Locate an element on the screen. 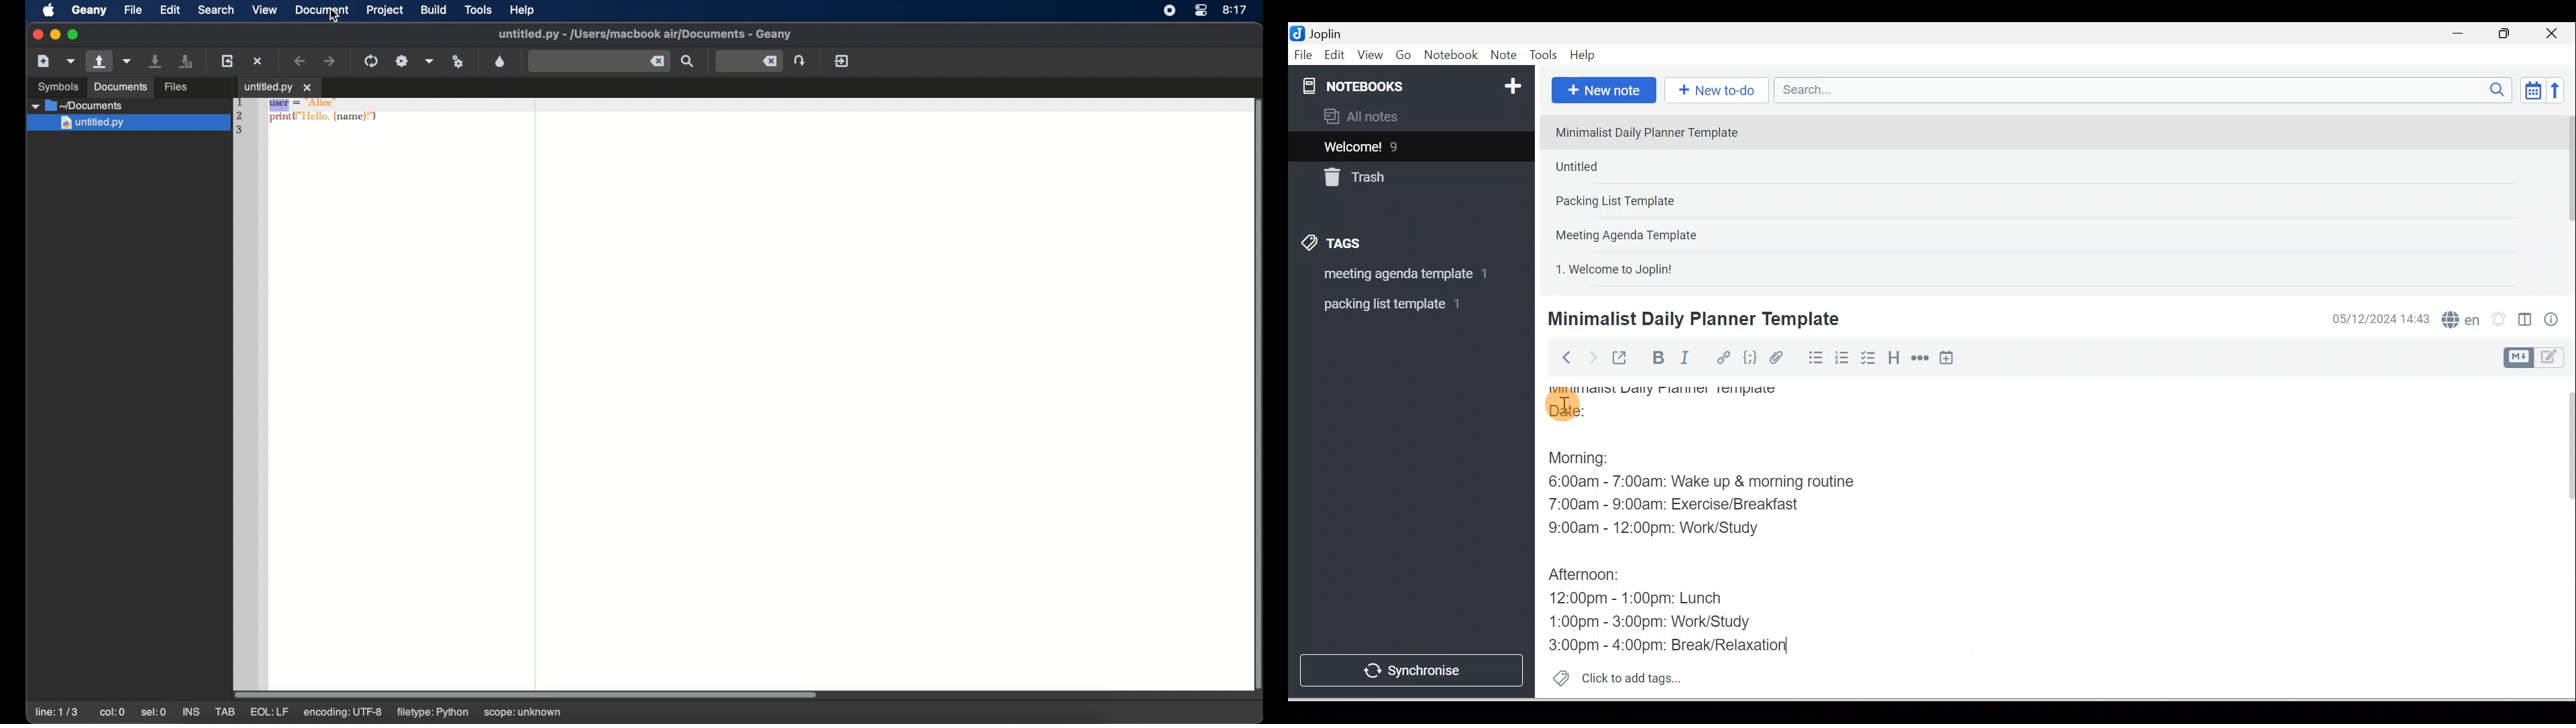 This screenshot has height=728, width=2576. Horizontal rule is located at coordinates (1921, 358).